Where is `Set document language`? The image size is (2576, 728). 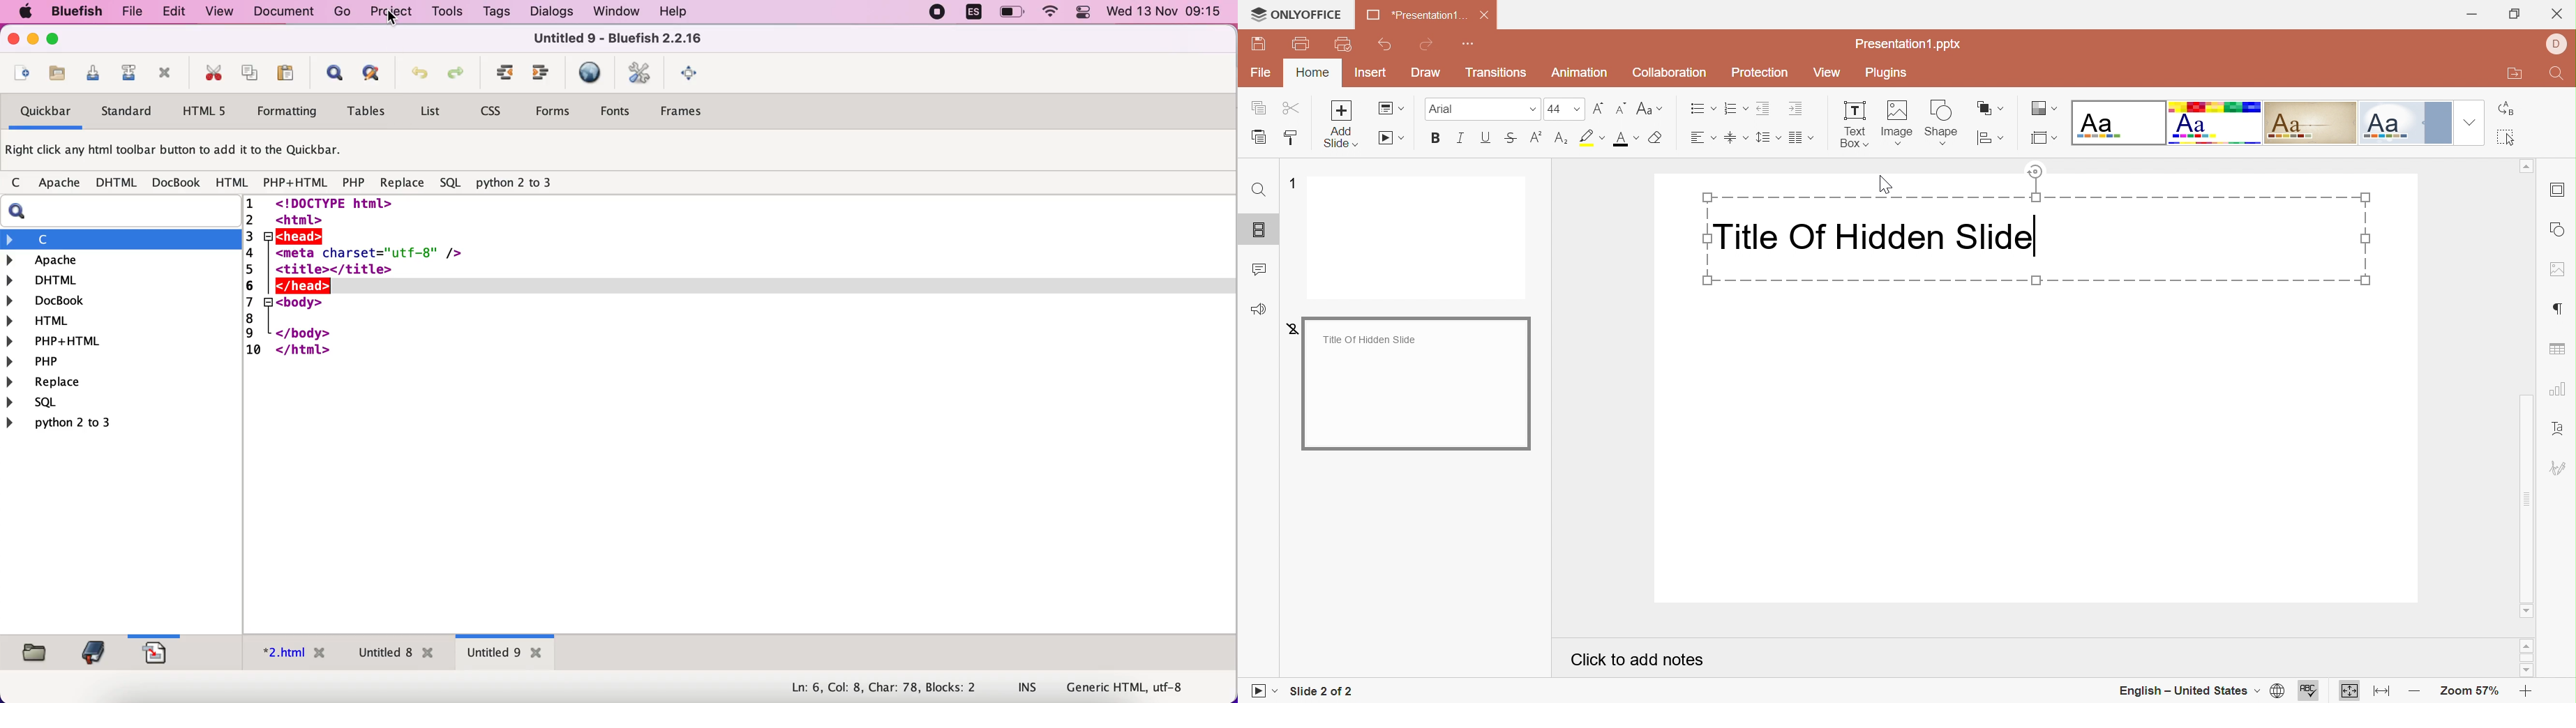
Set document language is located at coordinates (2279, 692).